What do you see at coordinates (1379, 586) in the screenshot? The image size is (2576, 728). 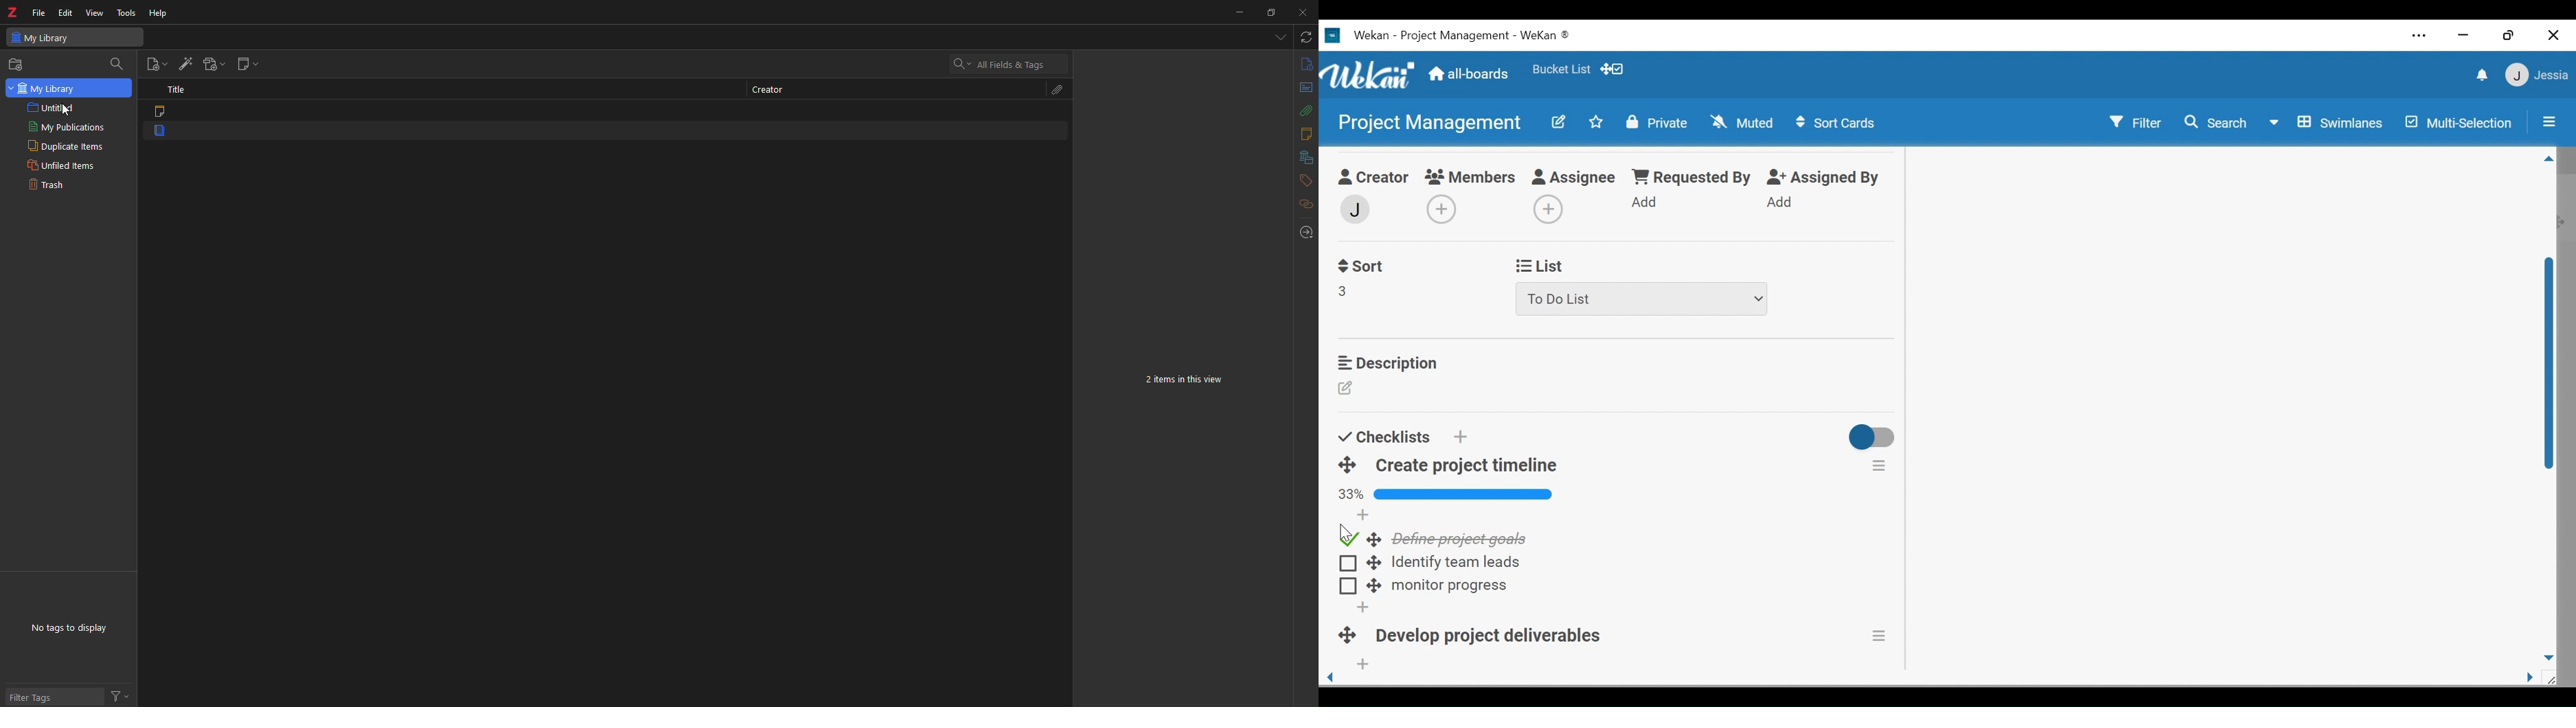 I see `expand` at bounding box center [1379, 586].